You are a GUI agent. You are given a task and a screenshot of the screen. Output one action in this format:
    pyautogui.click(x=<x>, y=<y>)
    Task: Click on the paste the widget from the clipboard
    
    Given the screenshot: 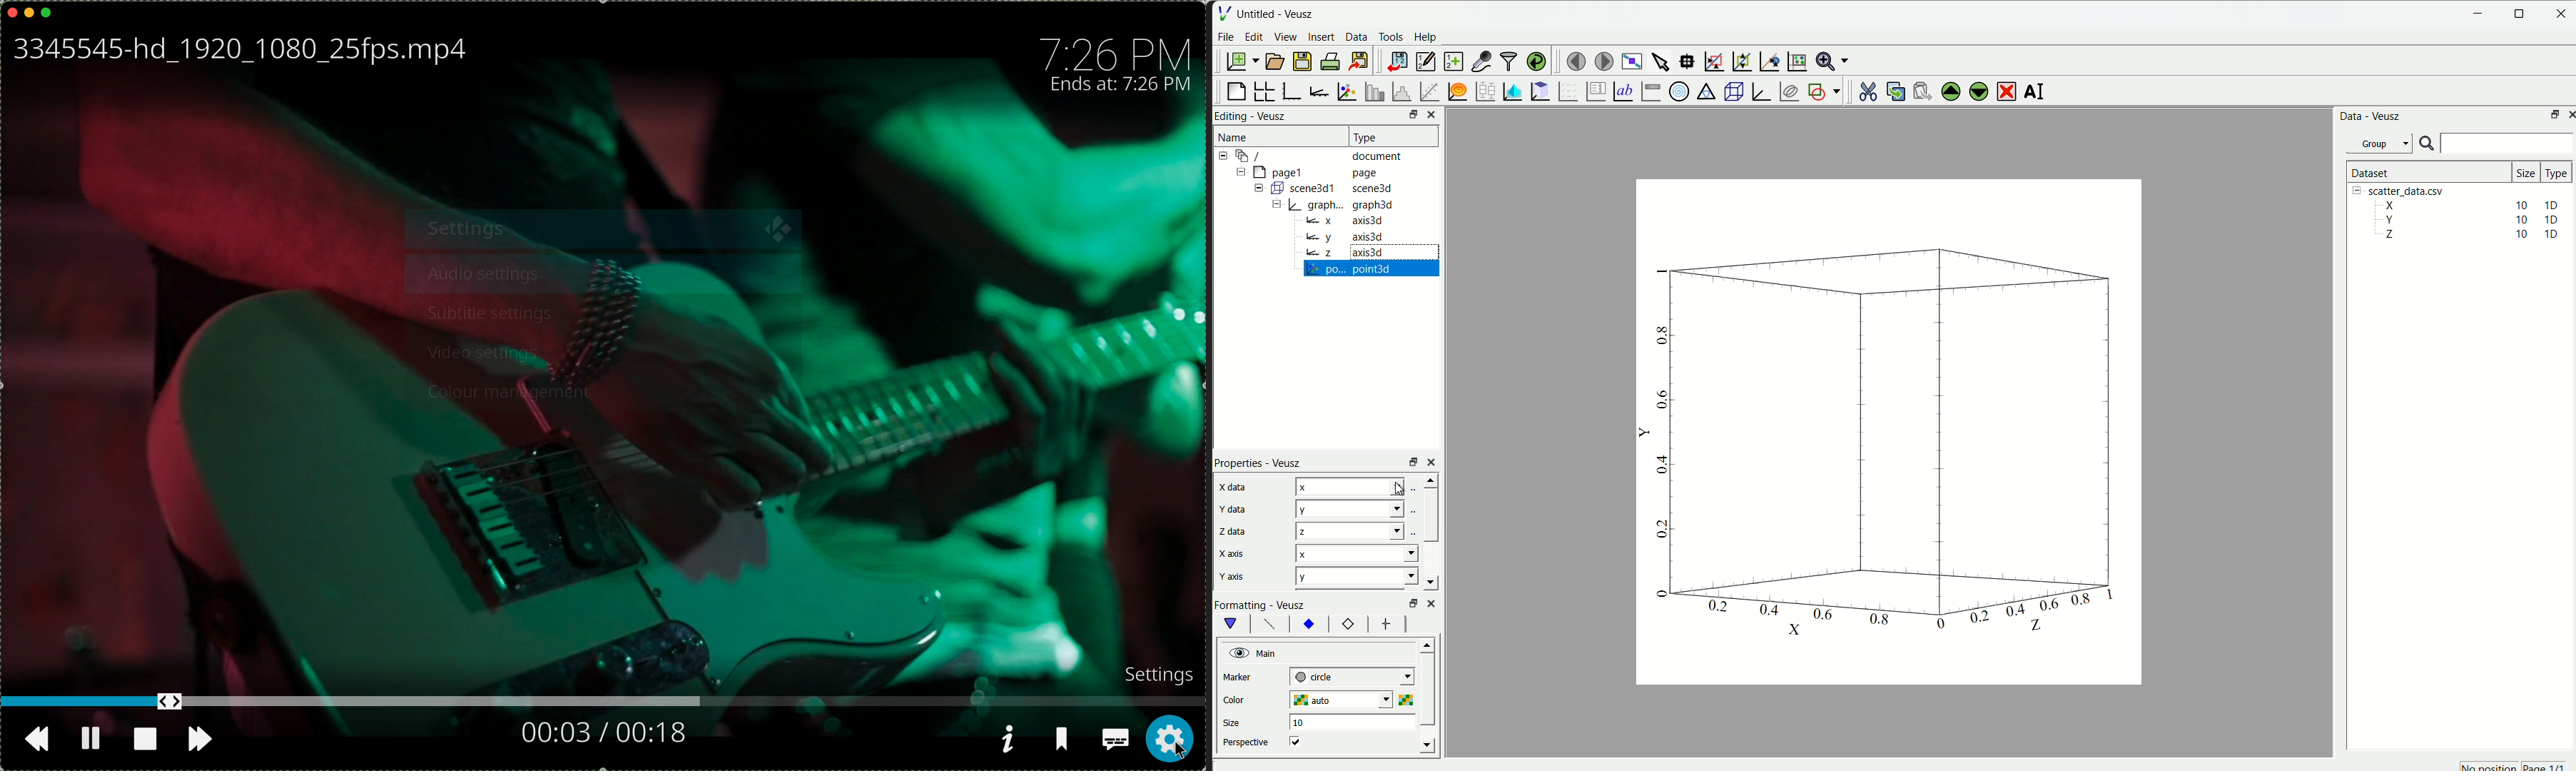 What is the action you would take?
    pyautogui.click(x=1917, y=91)
    